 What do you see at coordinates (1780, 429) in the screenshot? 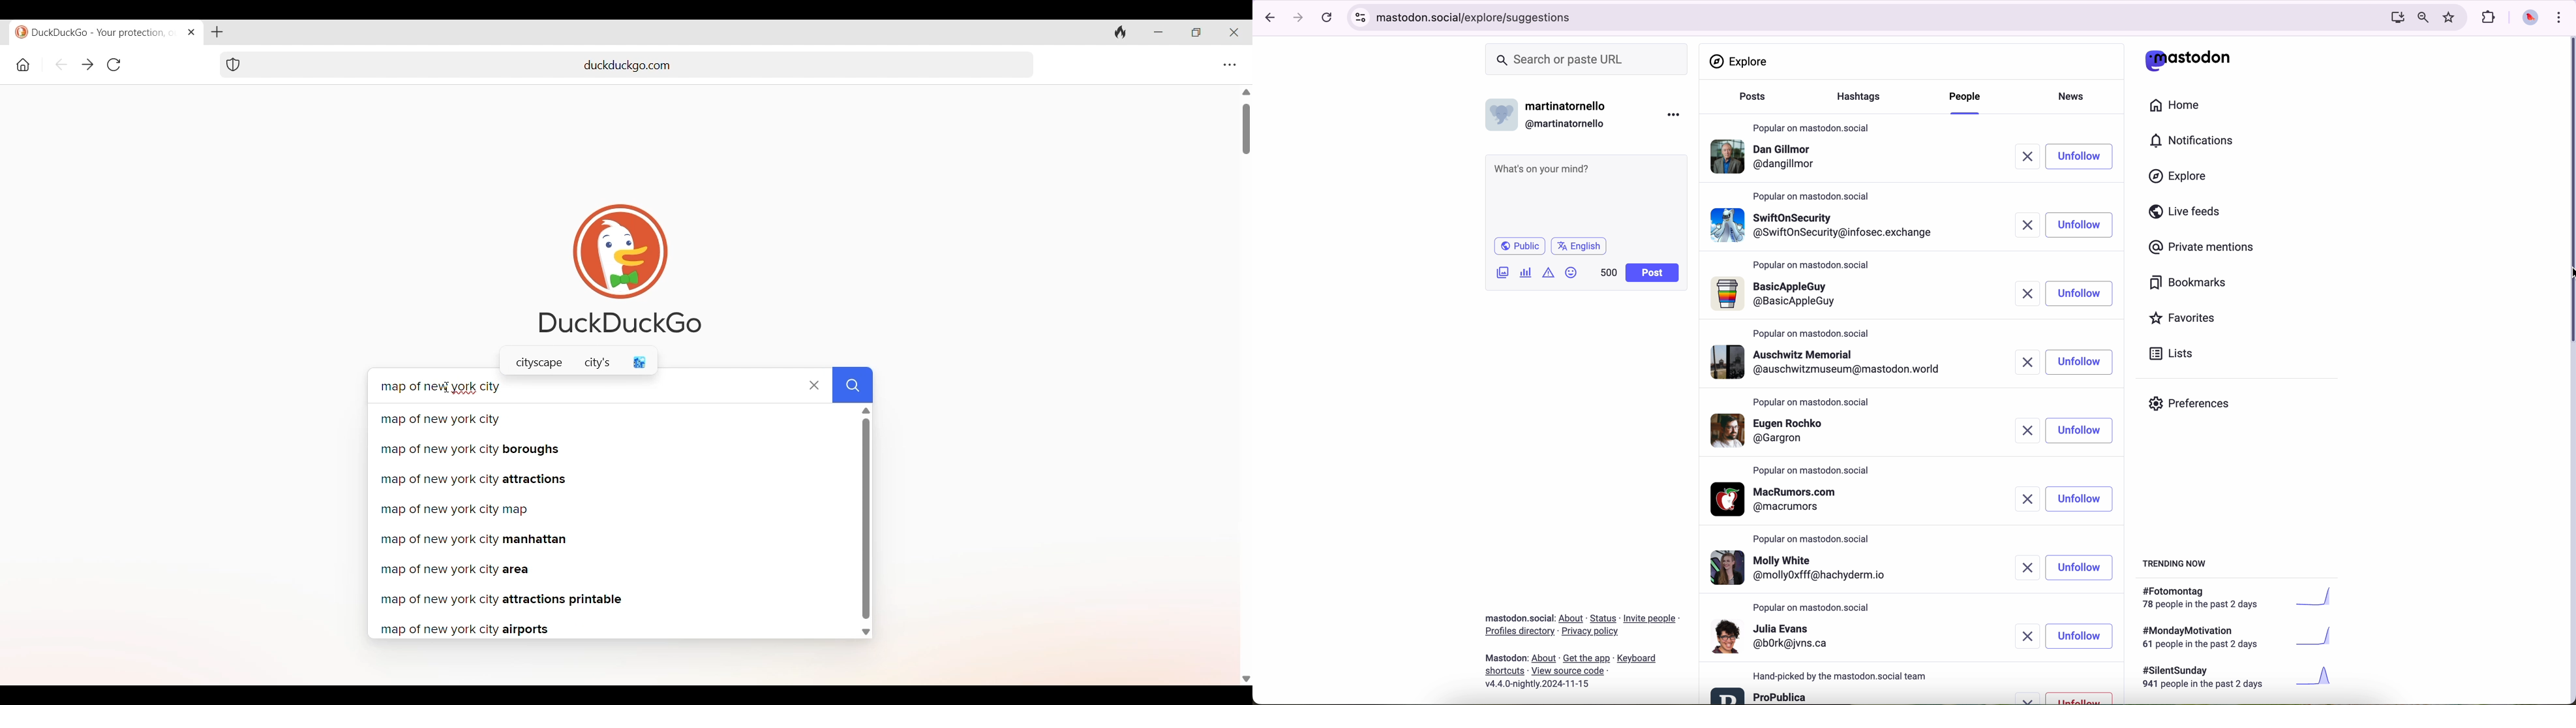
I see `profile` at bounding box center [1780, 429].